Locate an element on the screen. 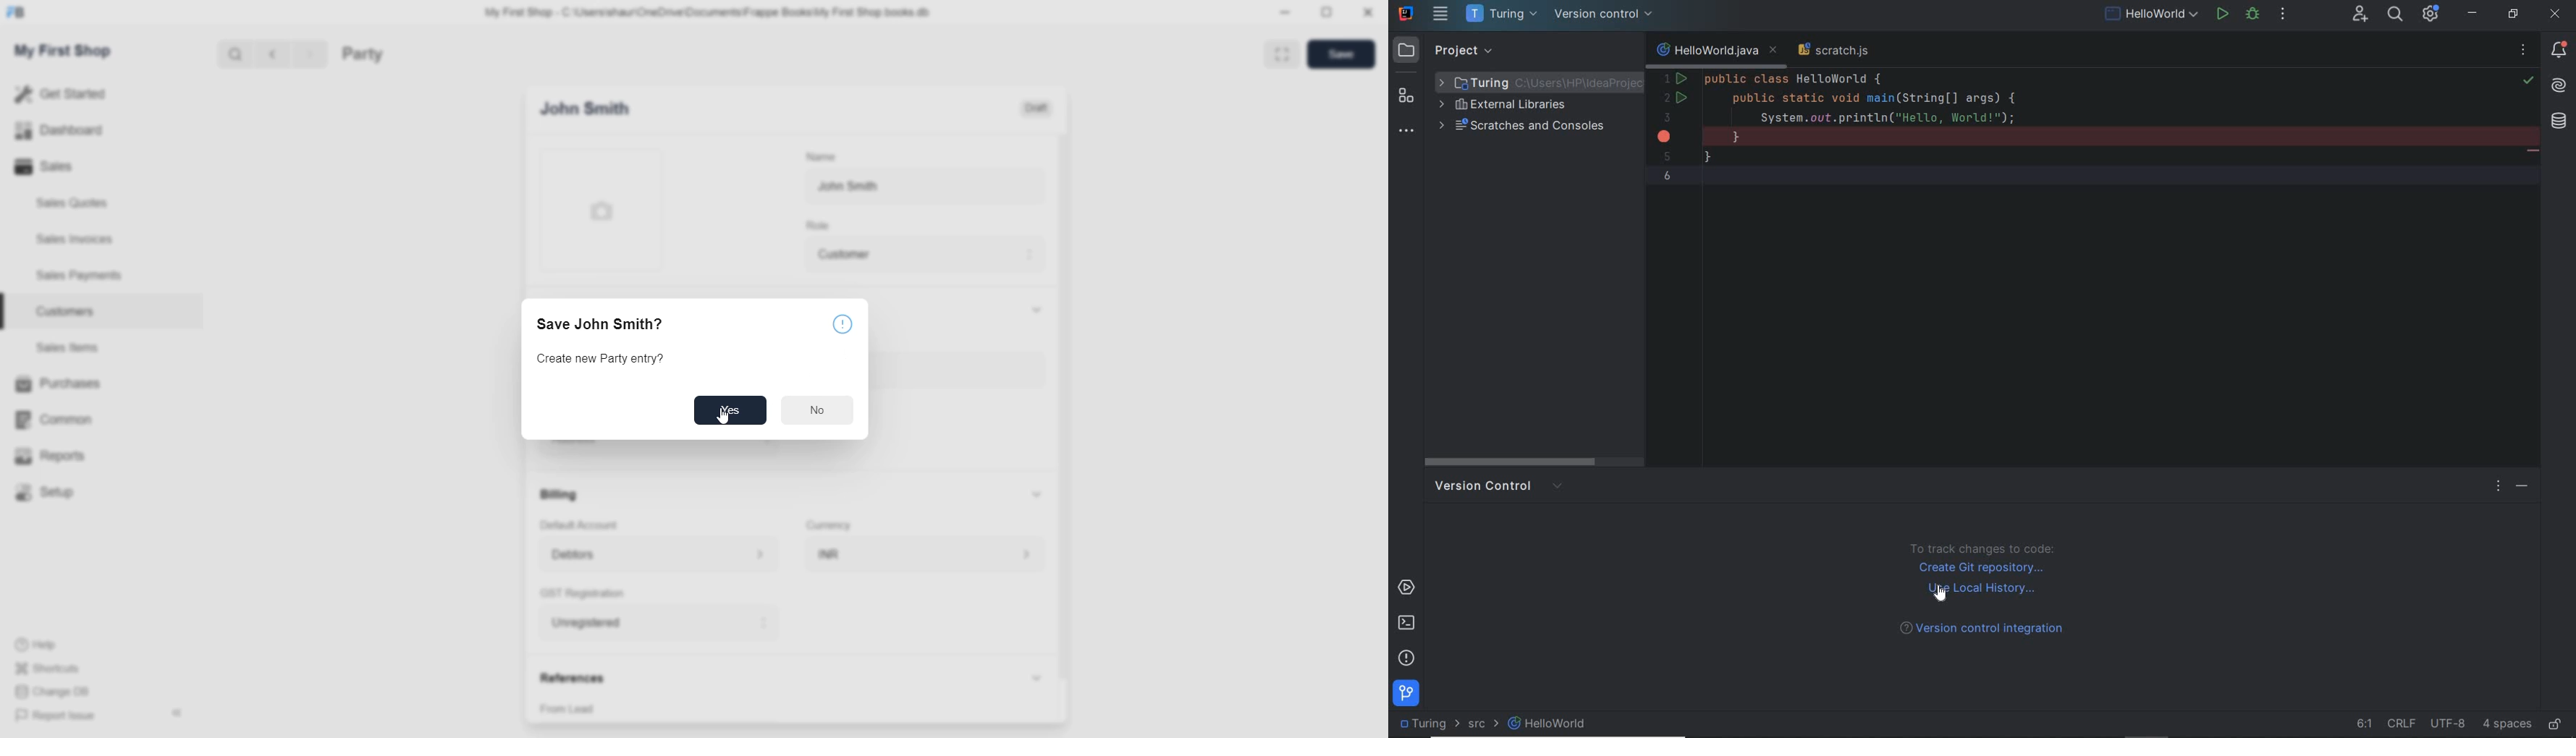 The height and width of the screenshot is (756, 2576). move to down role is located at coordinates (1032, 263).